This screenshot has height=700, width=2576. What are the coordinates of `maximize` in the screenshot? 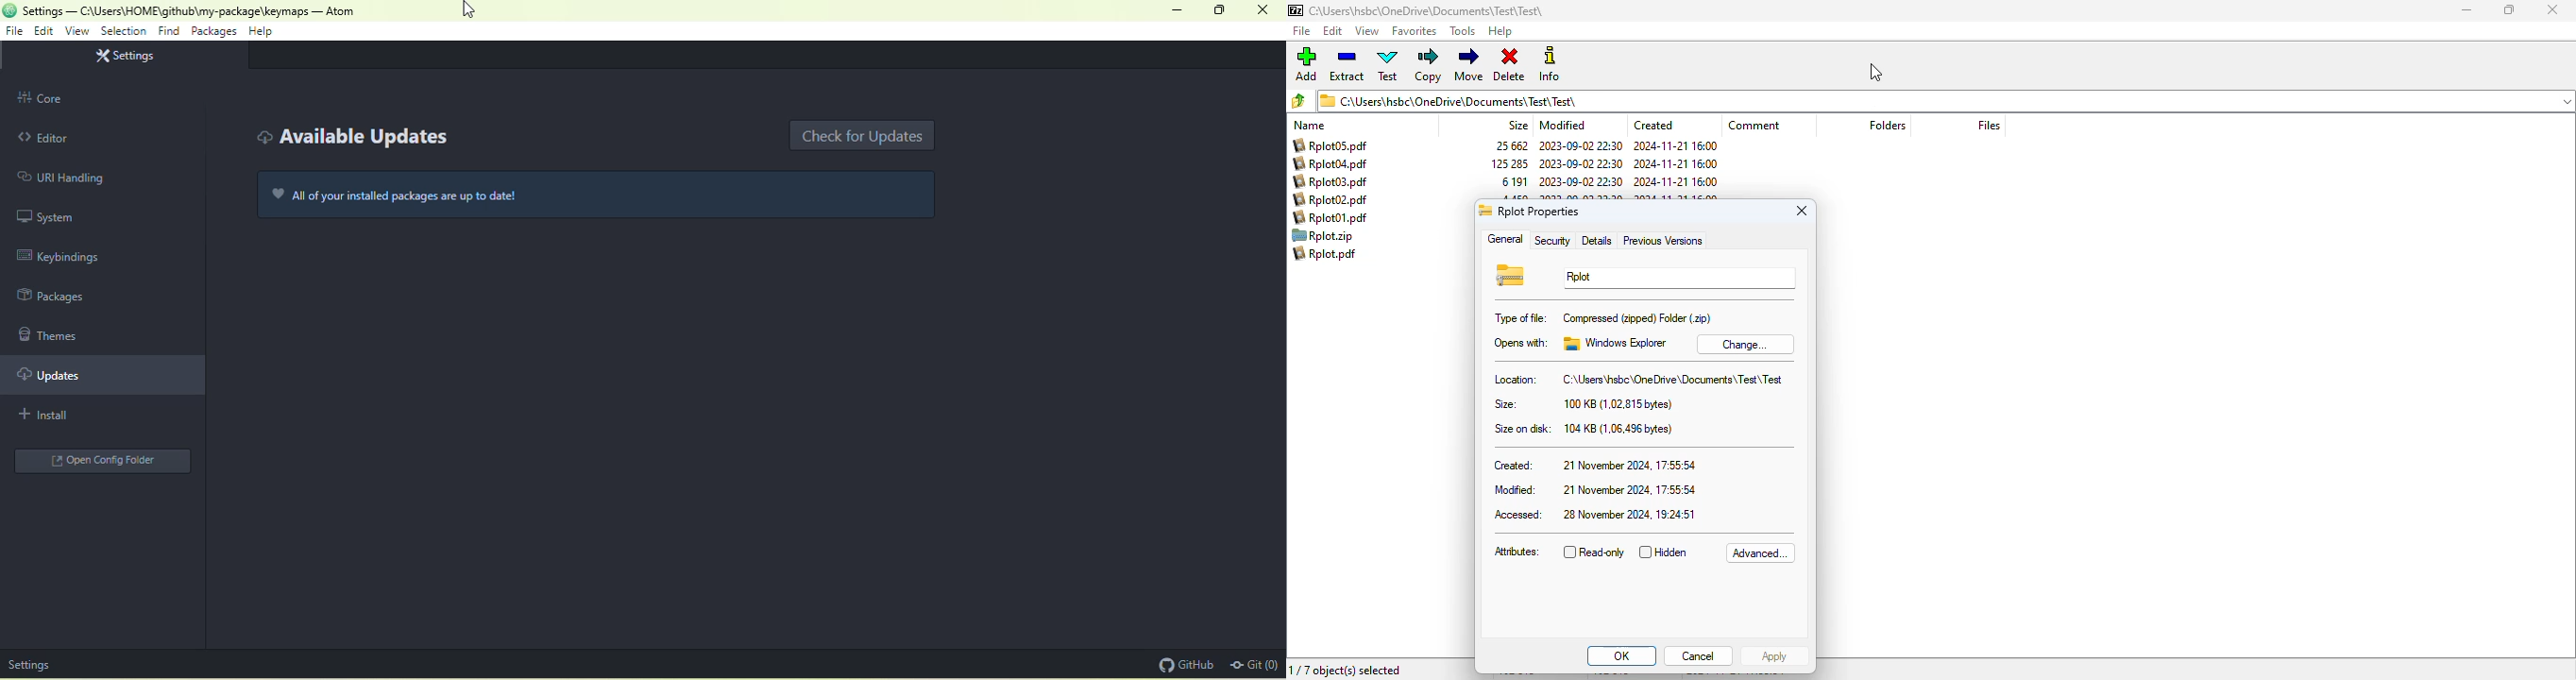 It's located at (1219, 11).